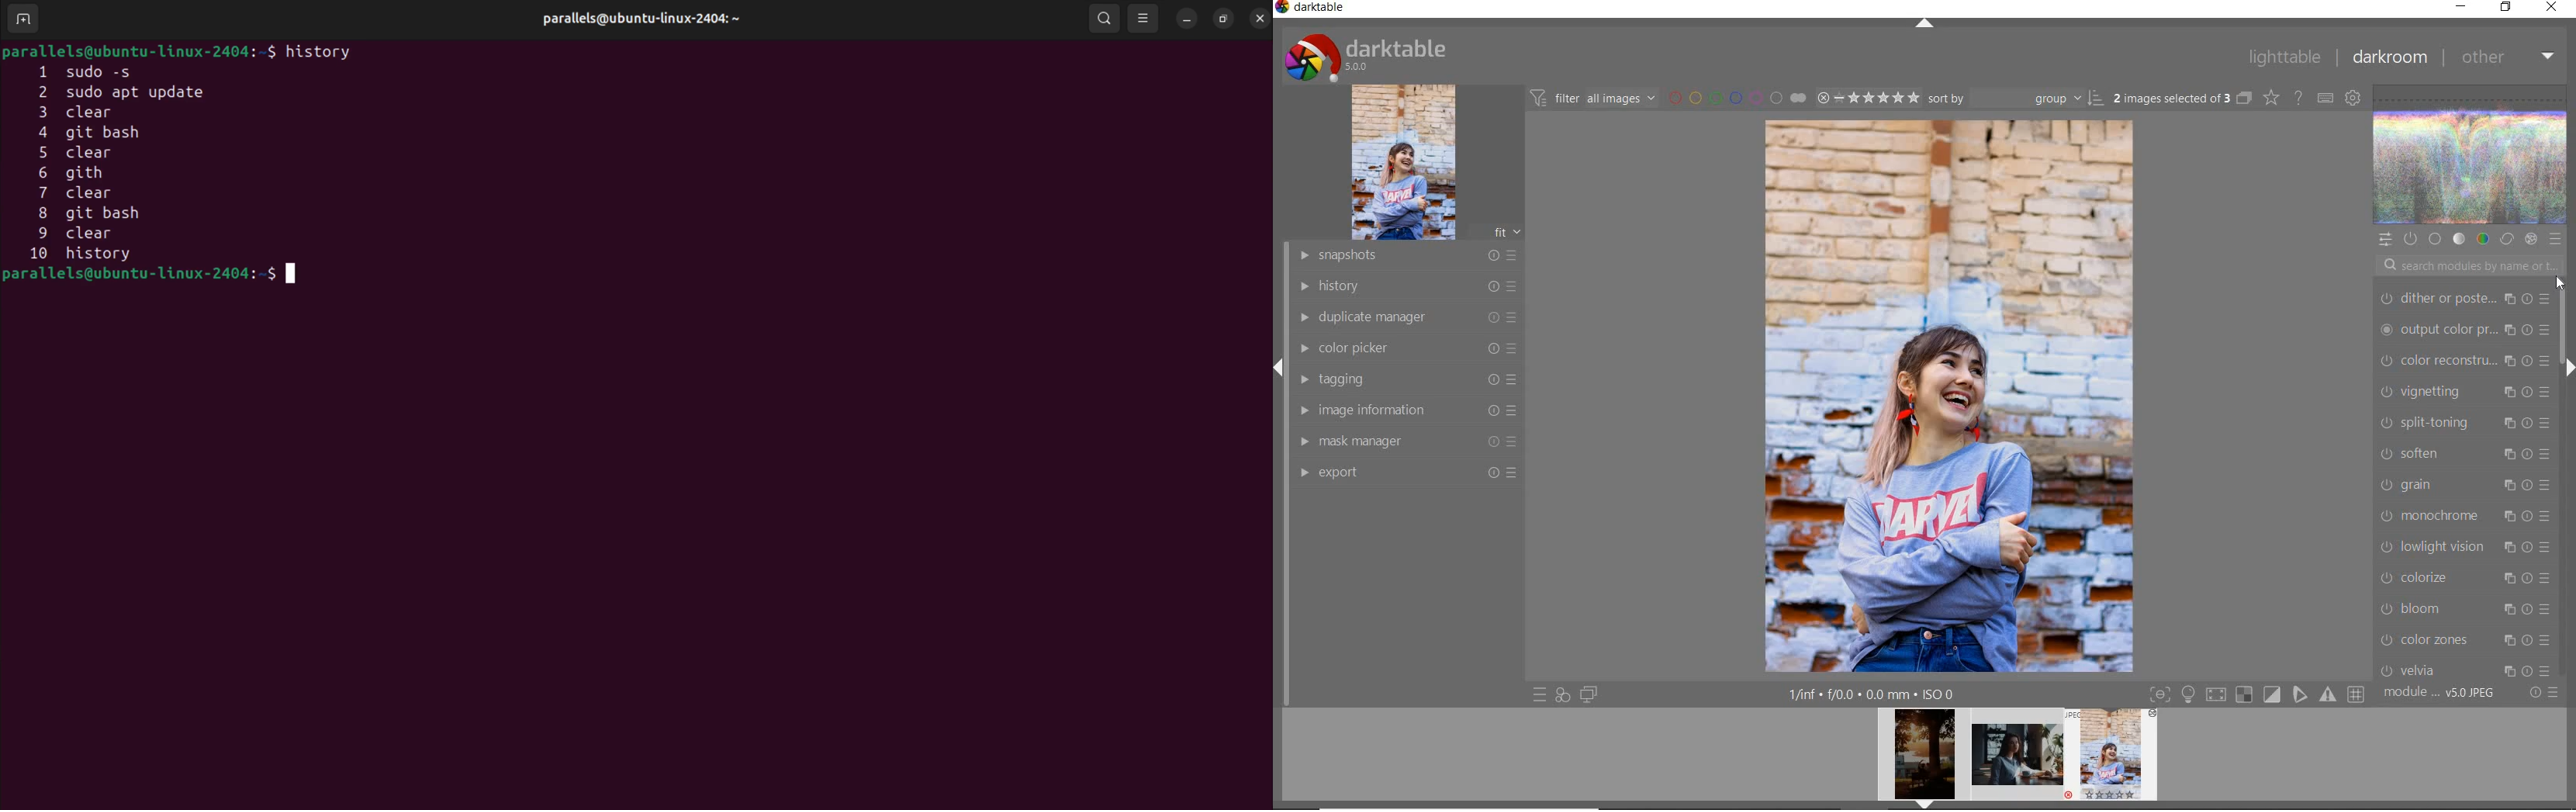 This screenshot has height=812, width=2576. I want to click on scrollbar, so click(2568, 344).